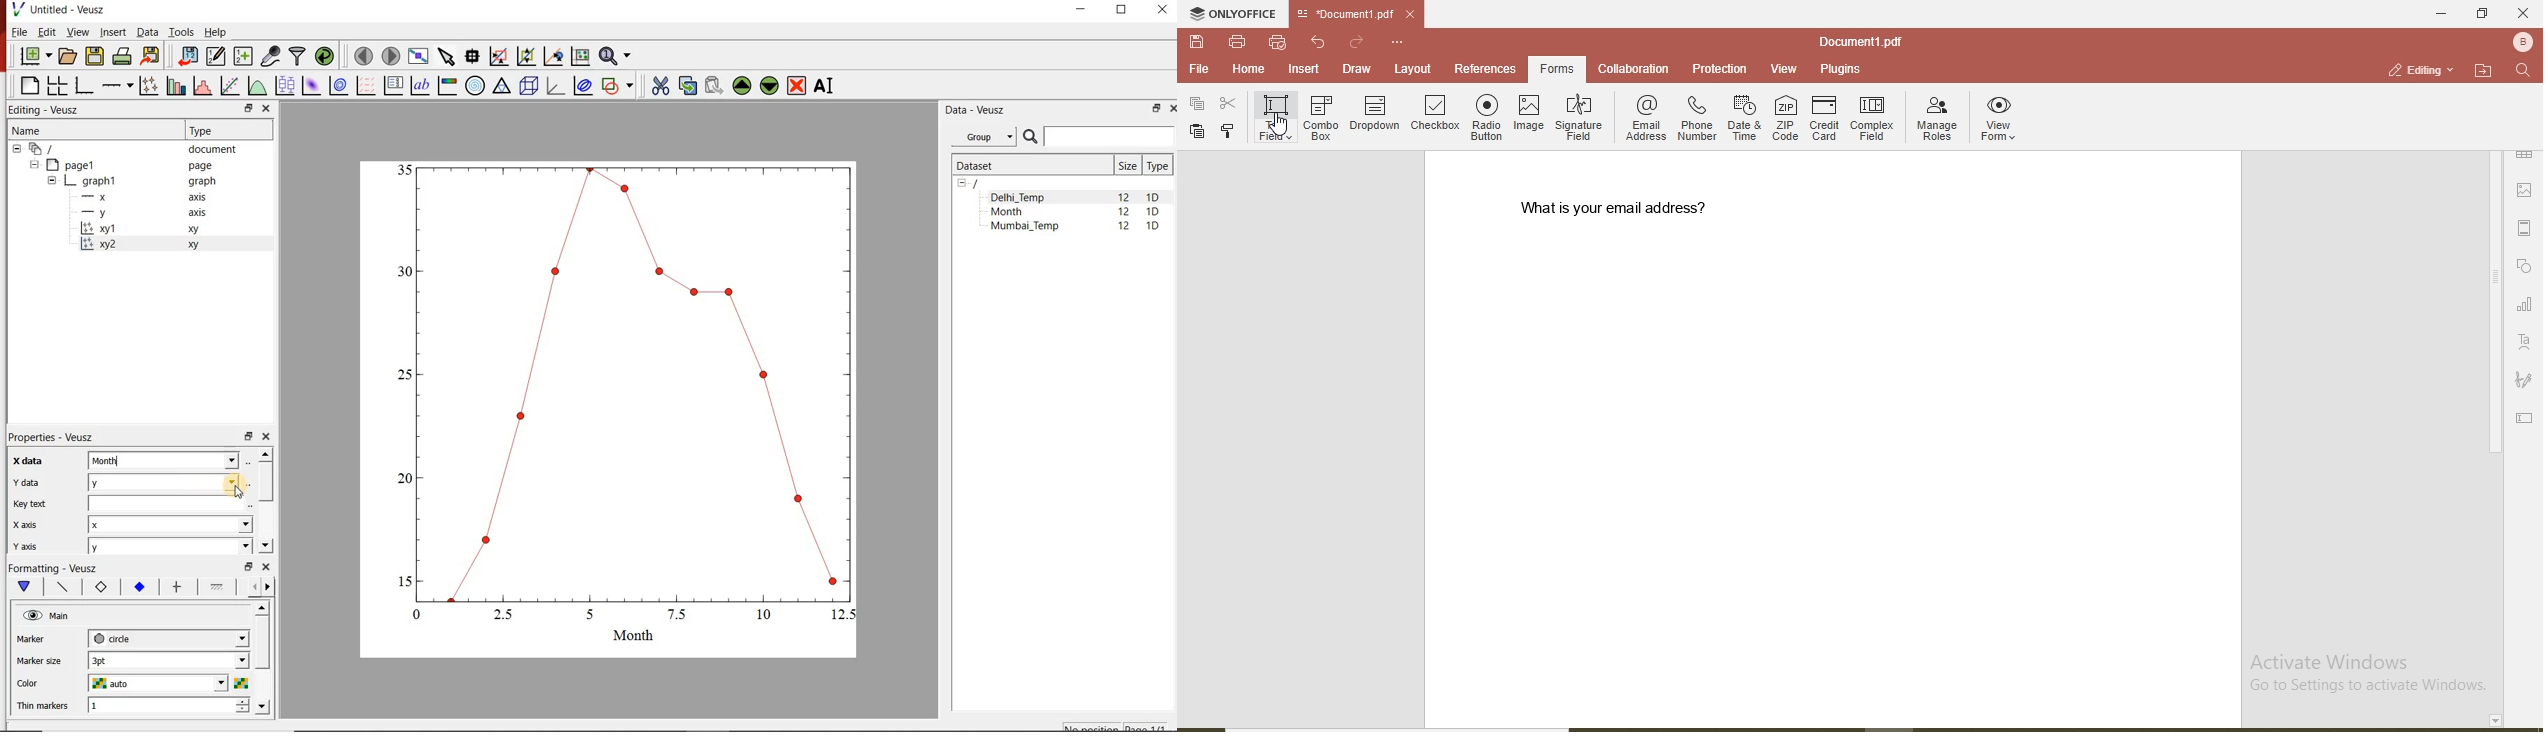 The image size is (2548, 756). I want to click on plot a 2d dataset as contours, so click(339, 86).